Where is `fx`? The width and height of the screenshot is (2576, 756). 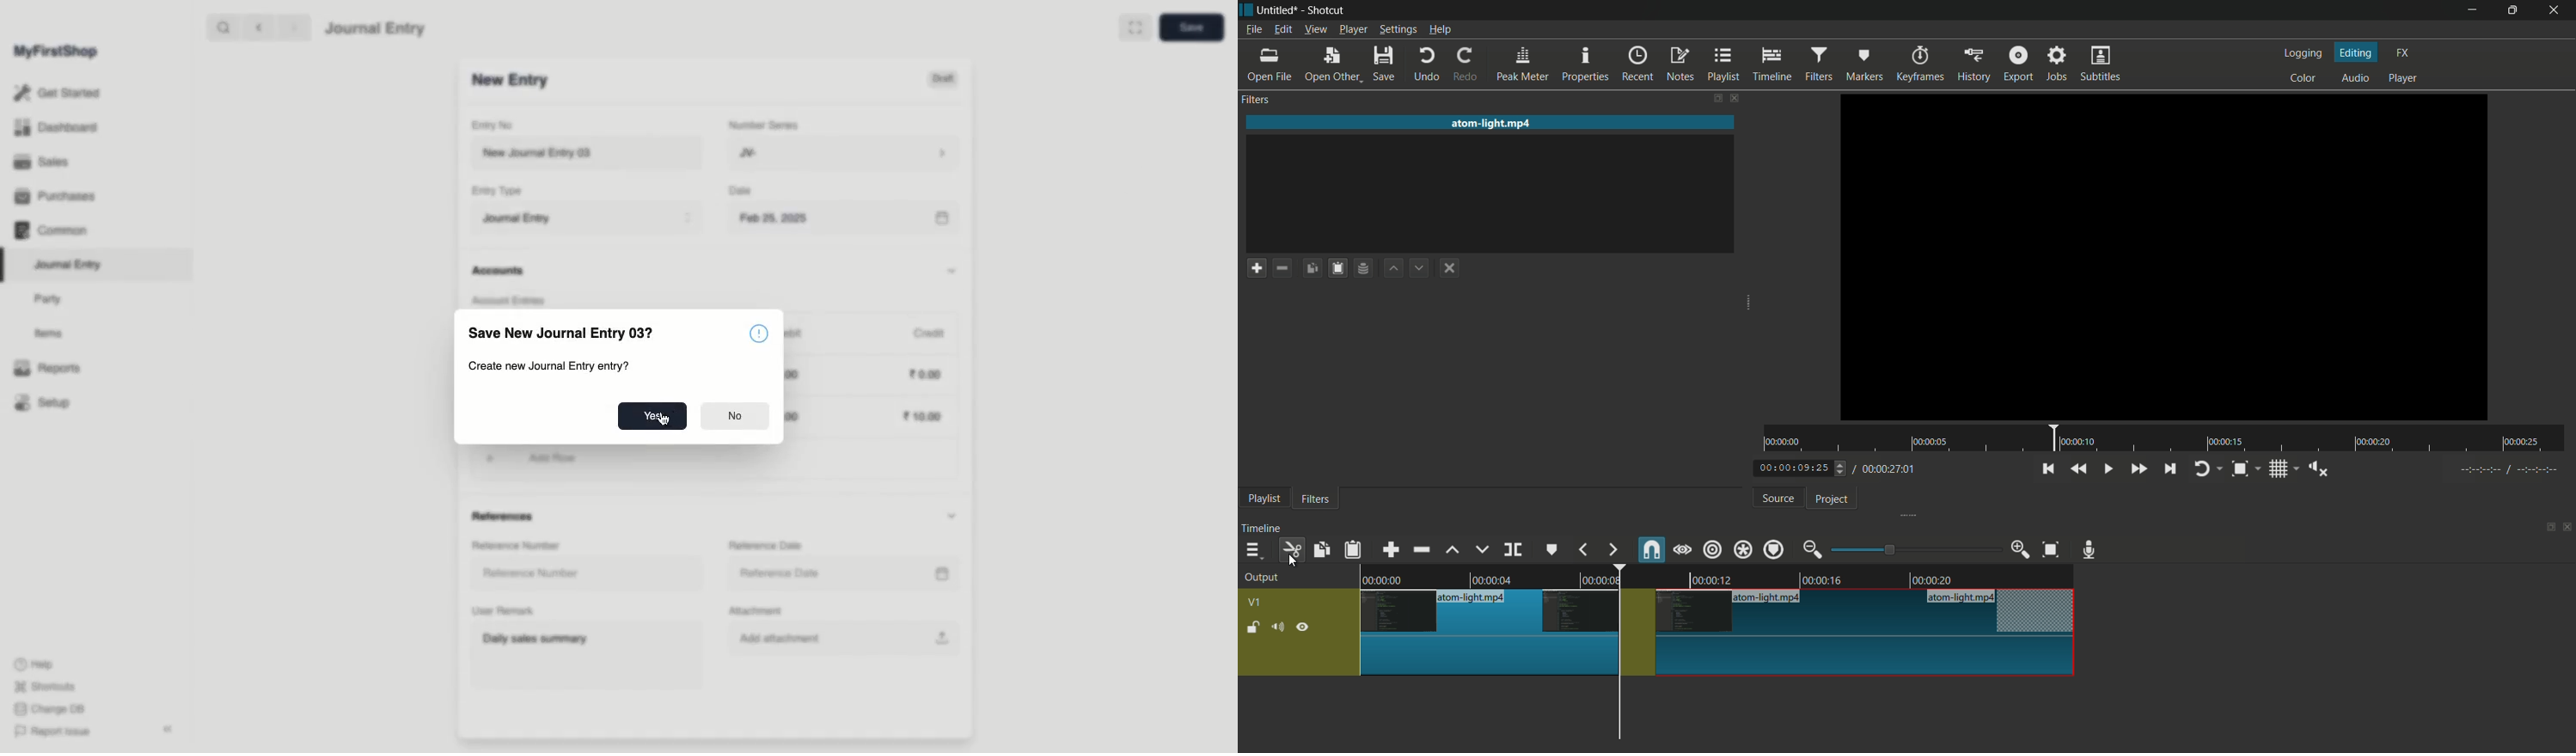
fx is located at coordinates (2403, 53).